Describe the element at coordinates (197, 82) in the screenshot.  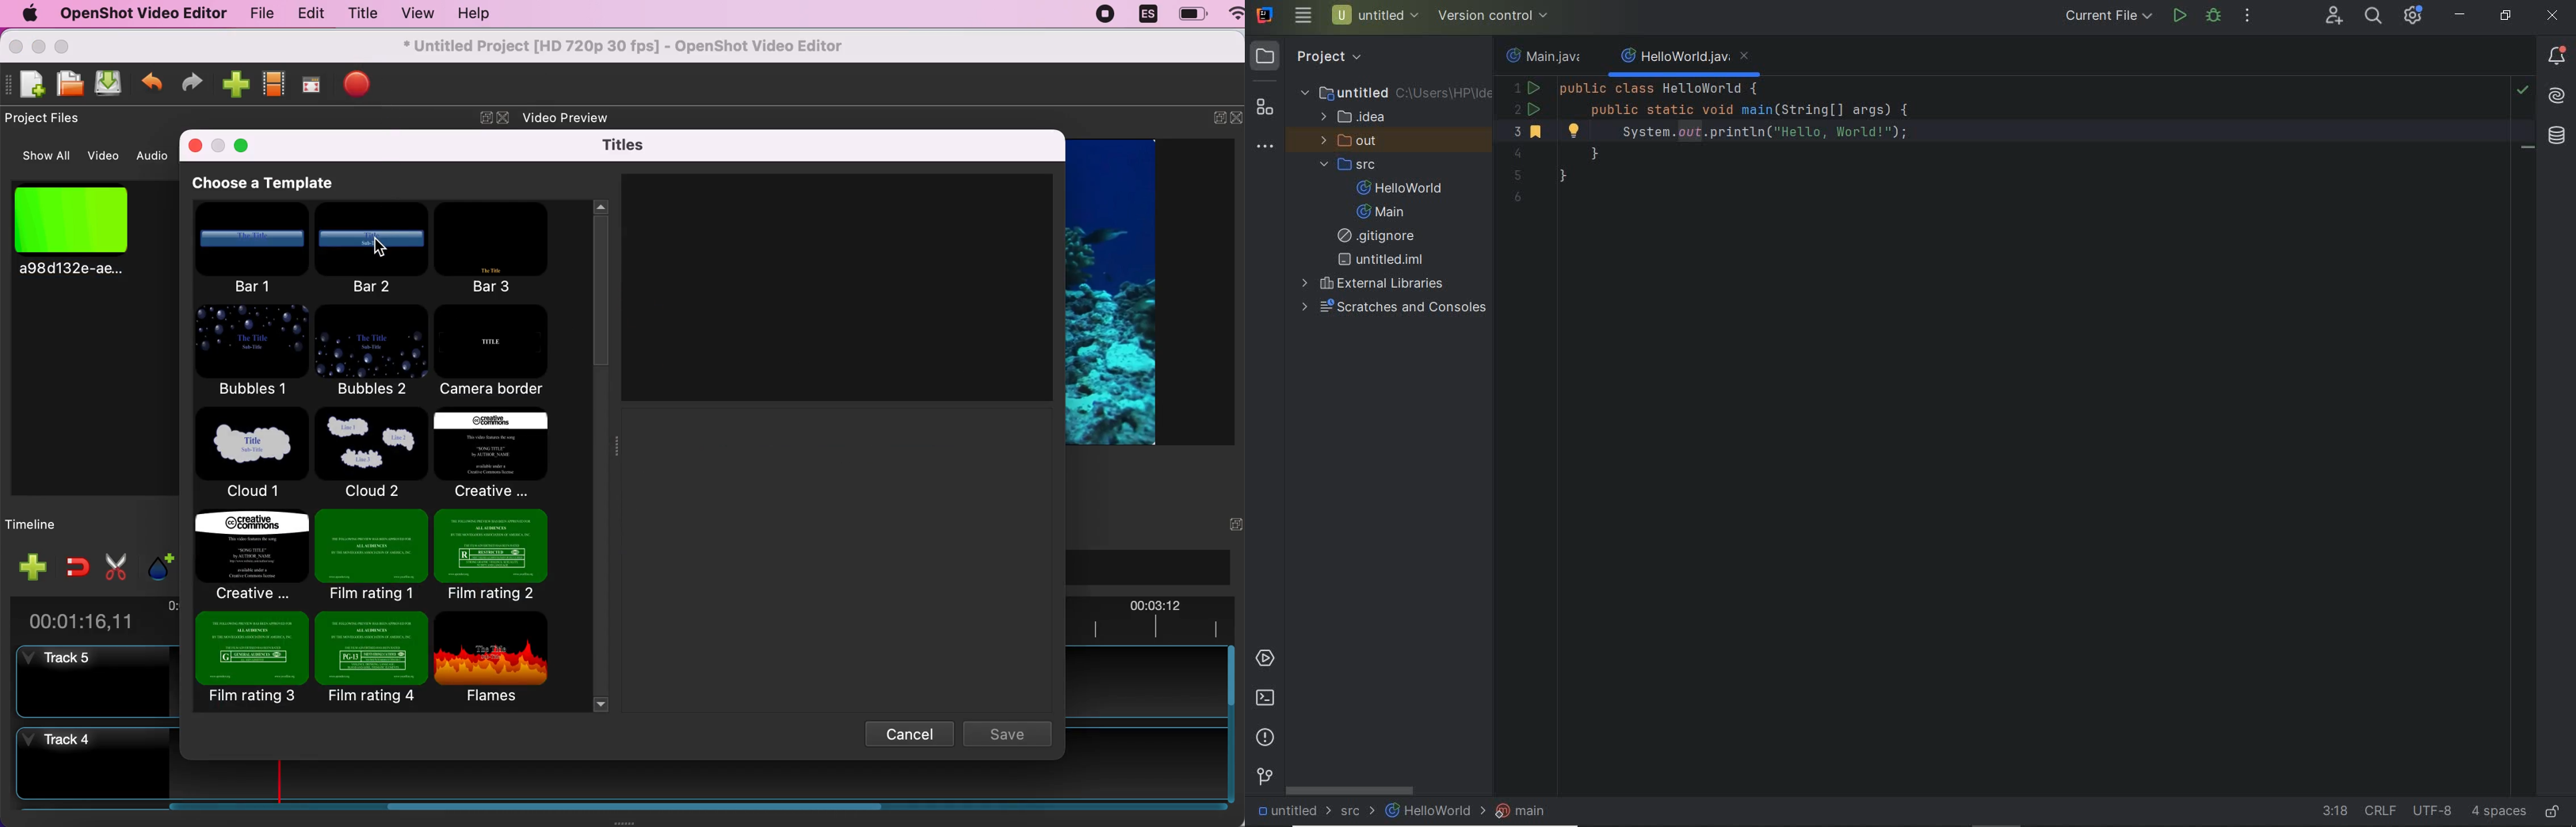
I see `redo` at that location.